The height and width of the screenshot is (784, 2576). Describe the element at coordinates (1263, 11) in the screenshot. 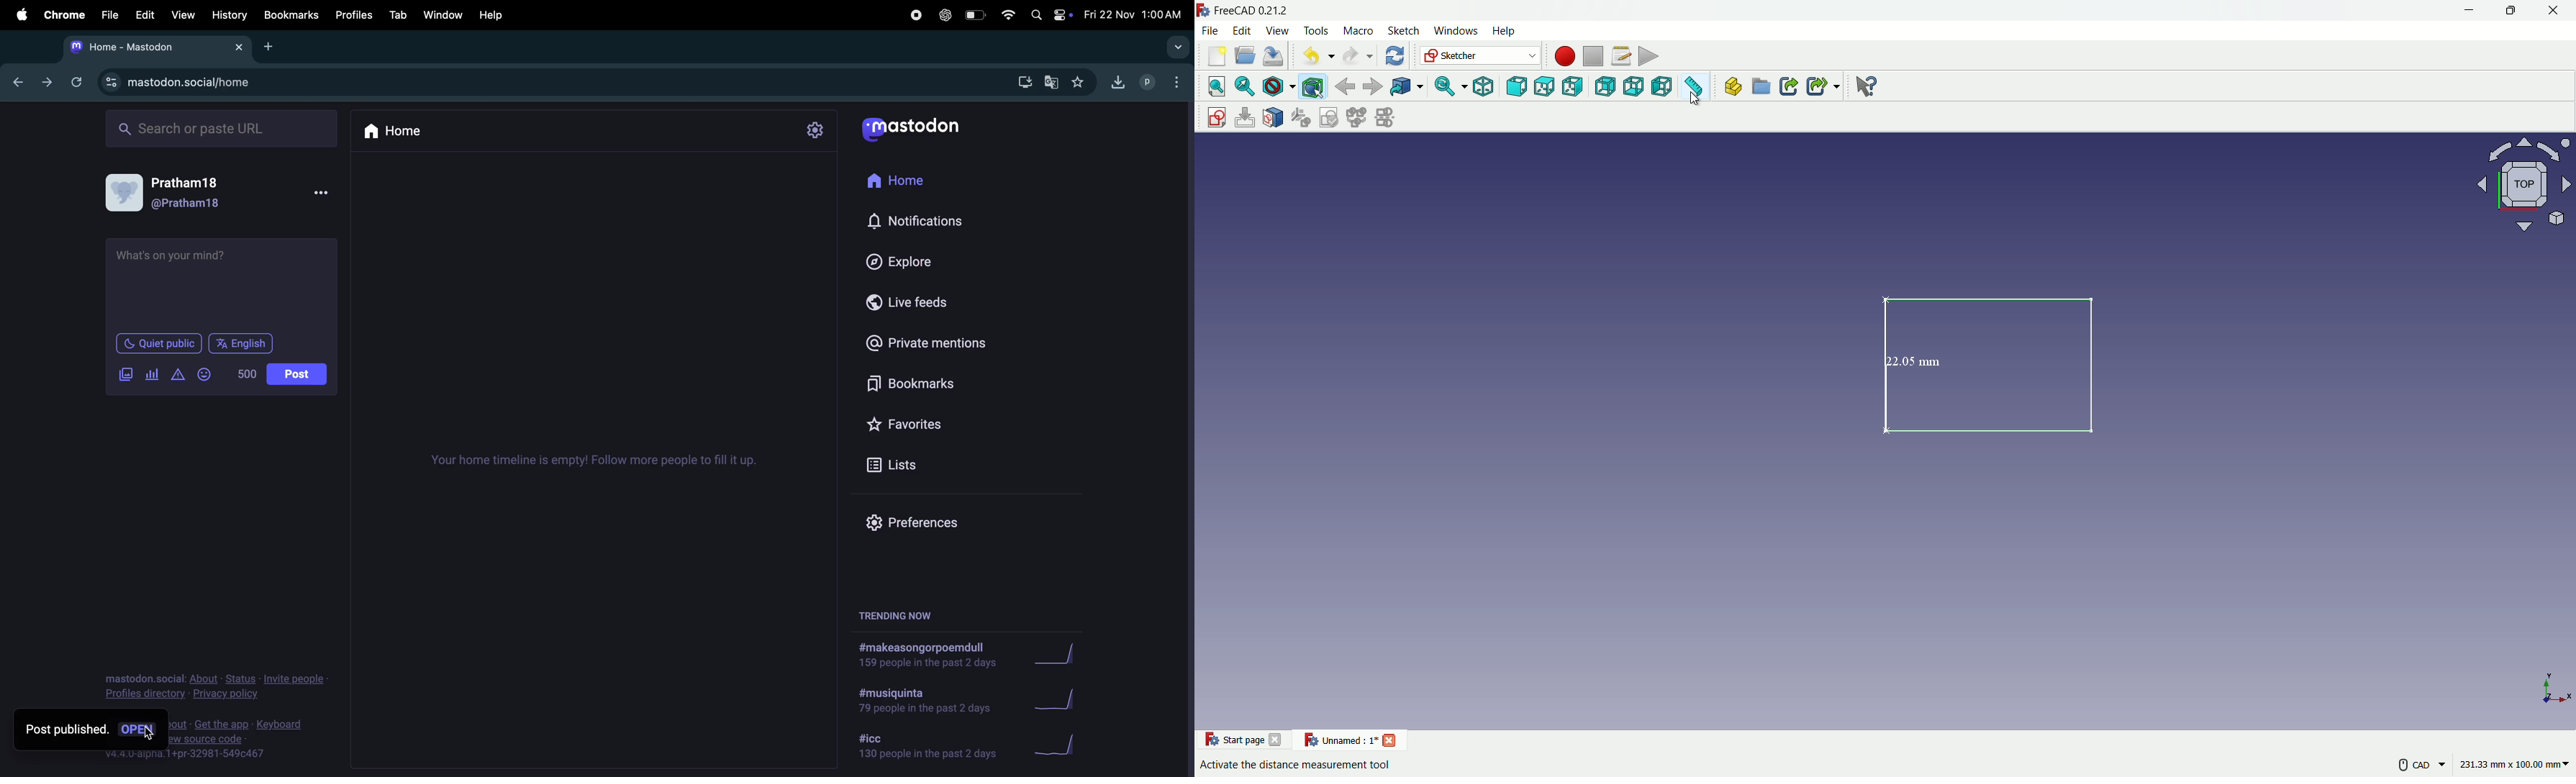

I see `FreeCAD 0212` at that location.